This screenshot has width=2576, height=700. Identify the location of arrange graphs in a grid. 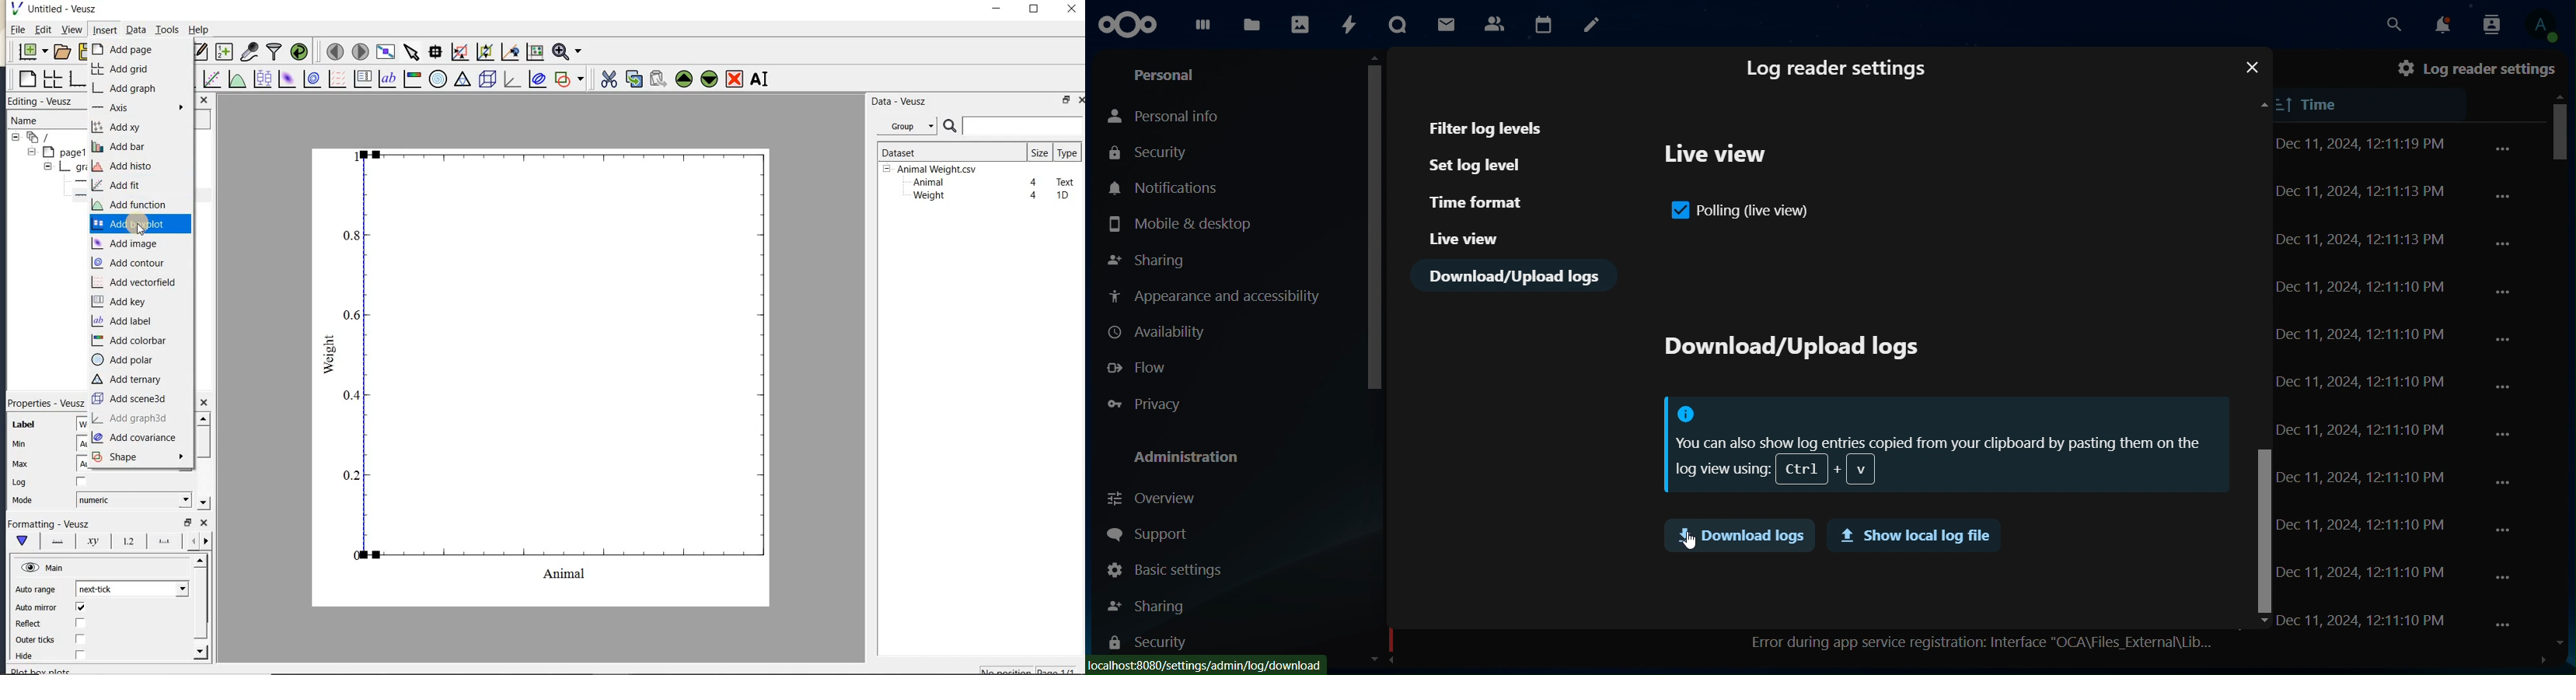
(52, 79).